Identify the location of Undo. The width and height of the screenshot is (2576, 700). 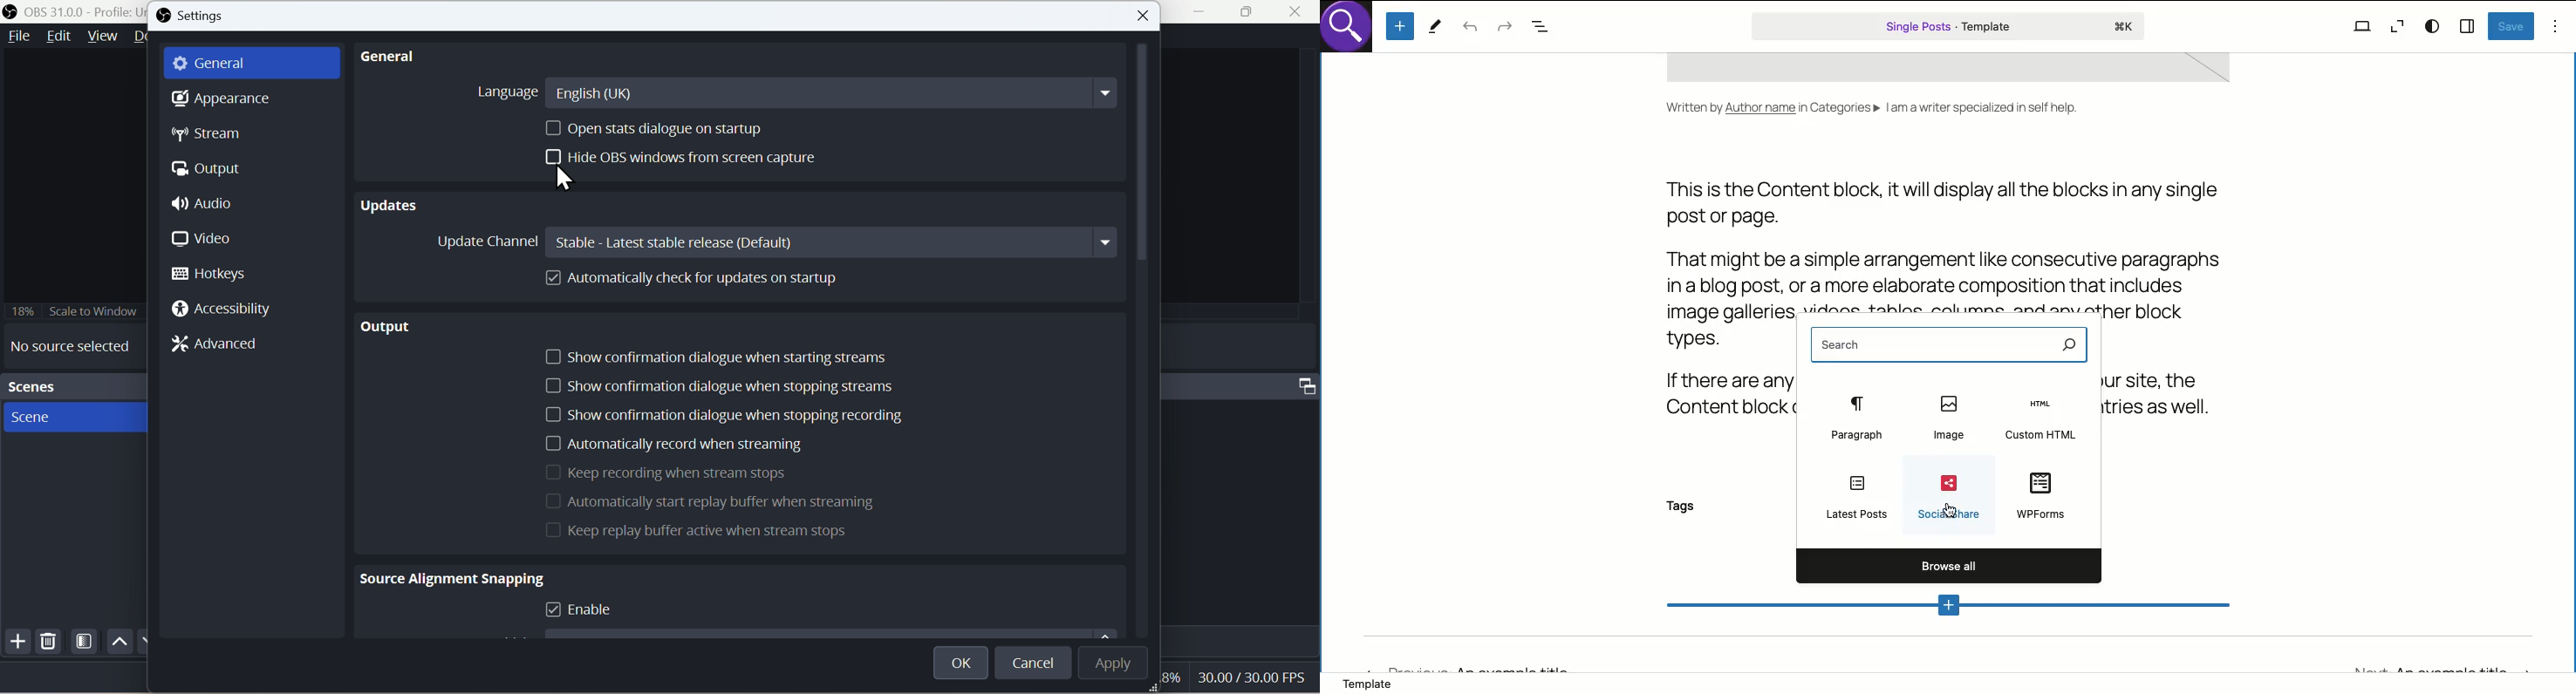
(1470, 28).